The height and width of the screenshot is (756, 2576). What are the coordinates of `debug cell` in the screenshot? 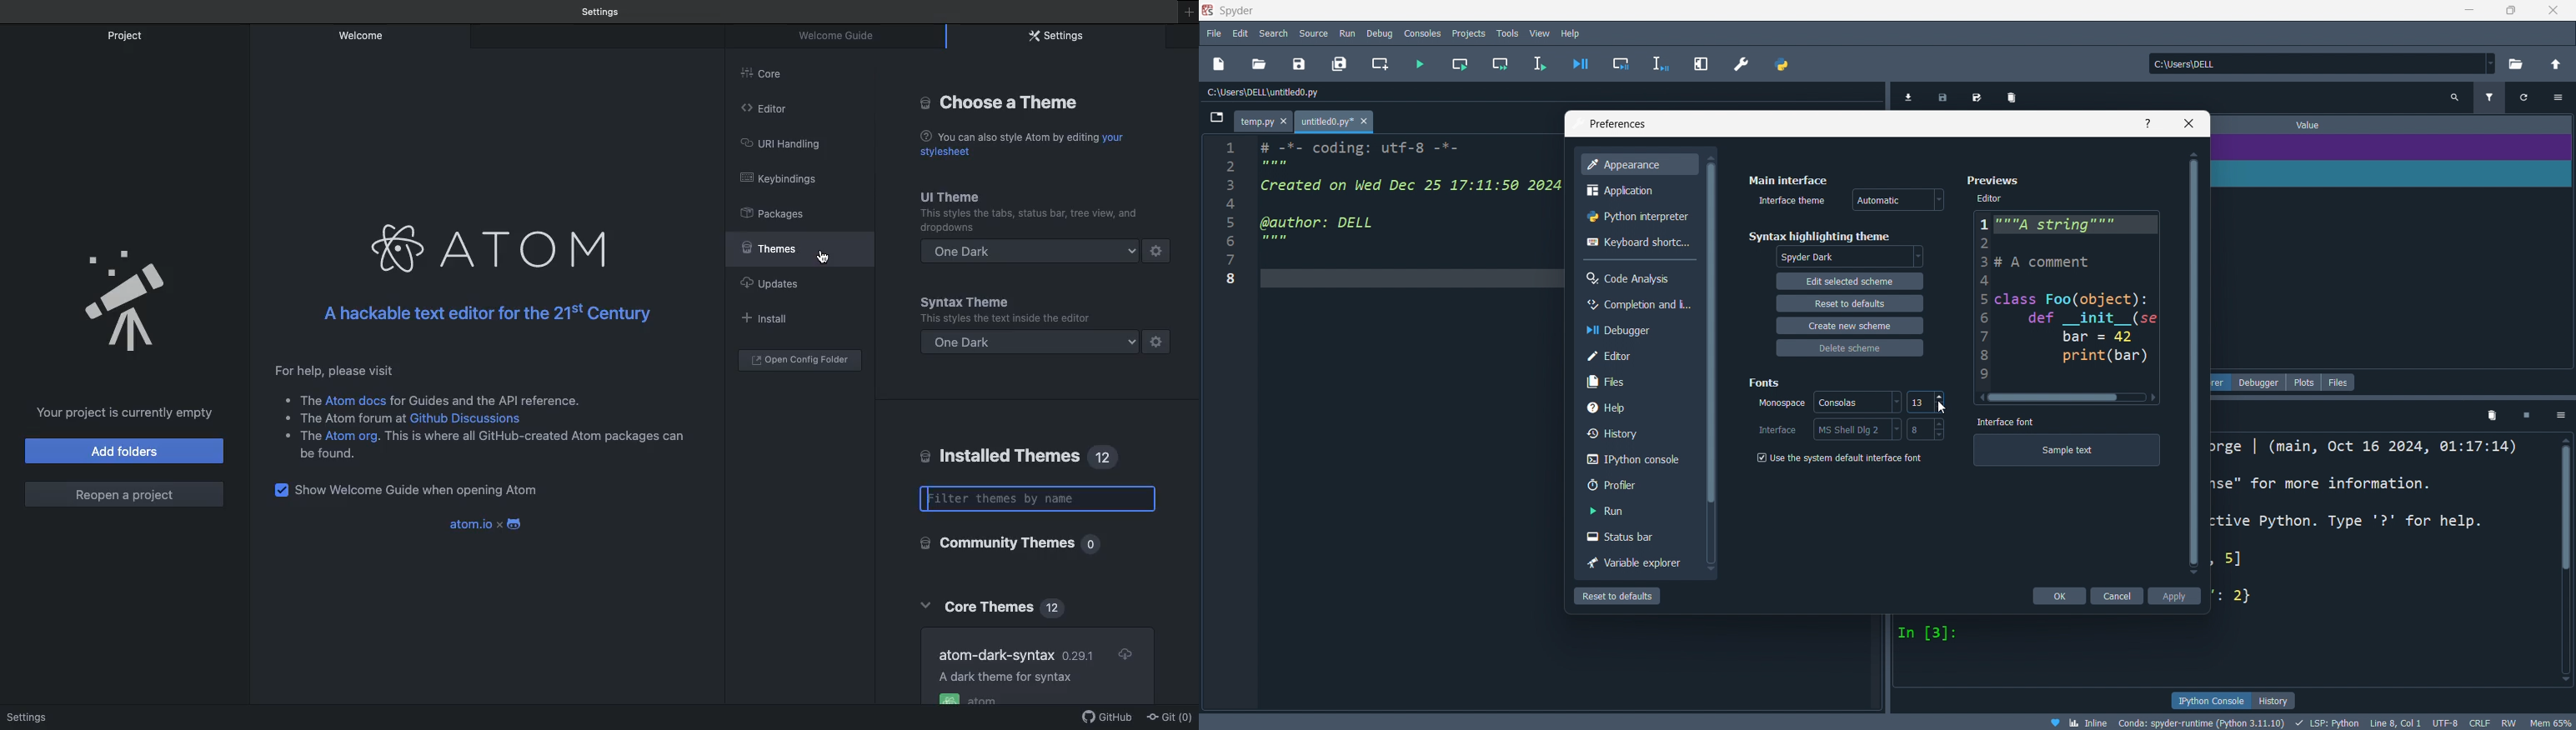 It's located at (1623, 62).